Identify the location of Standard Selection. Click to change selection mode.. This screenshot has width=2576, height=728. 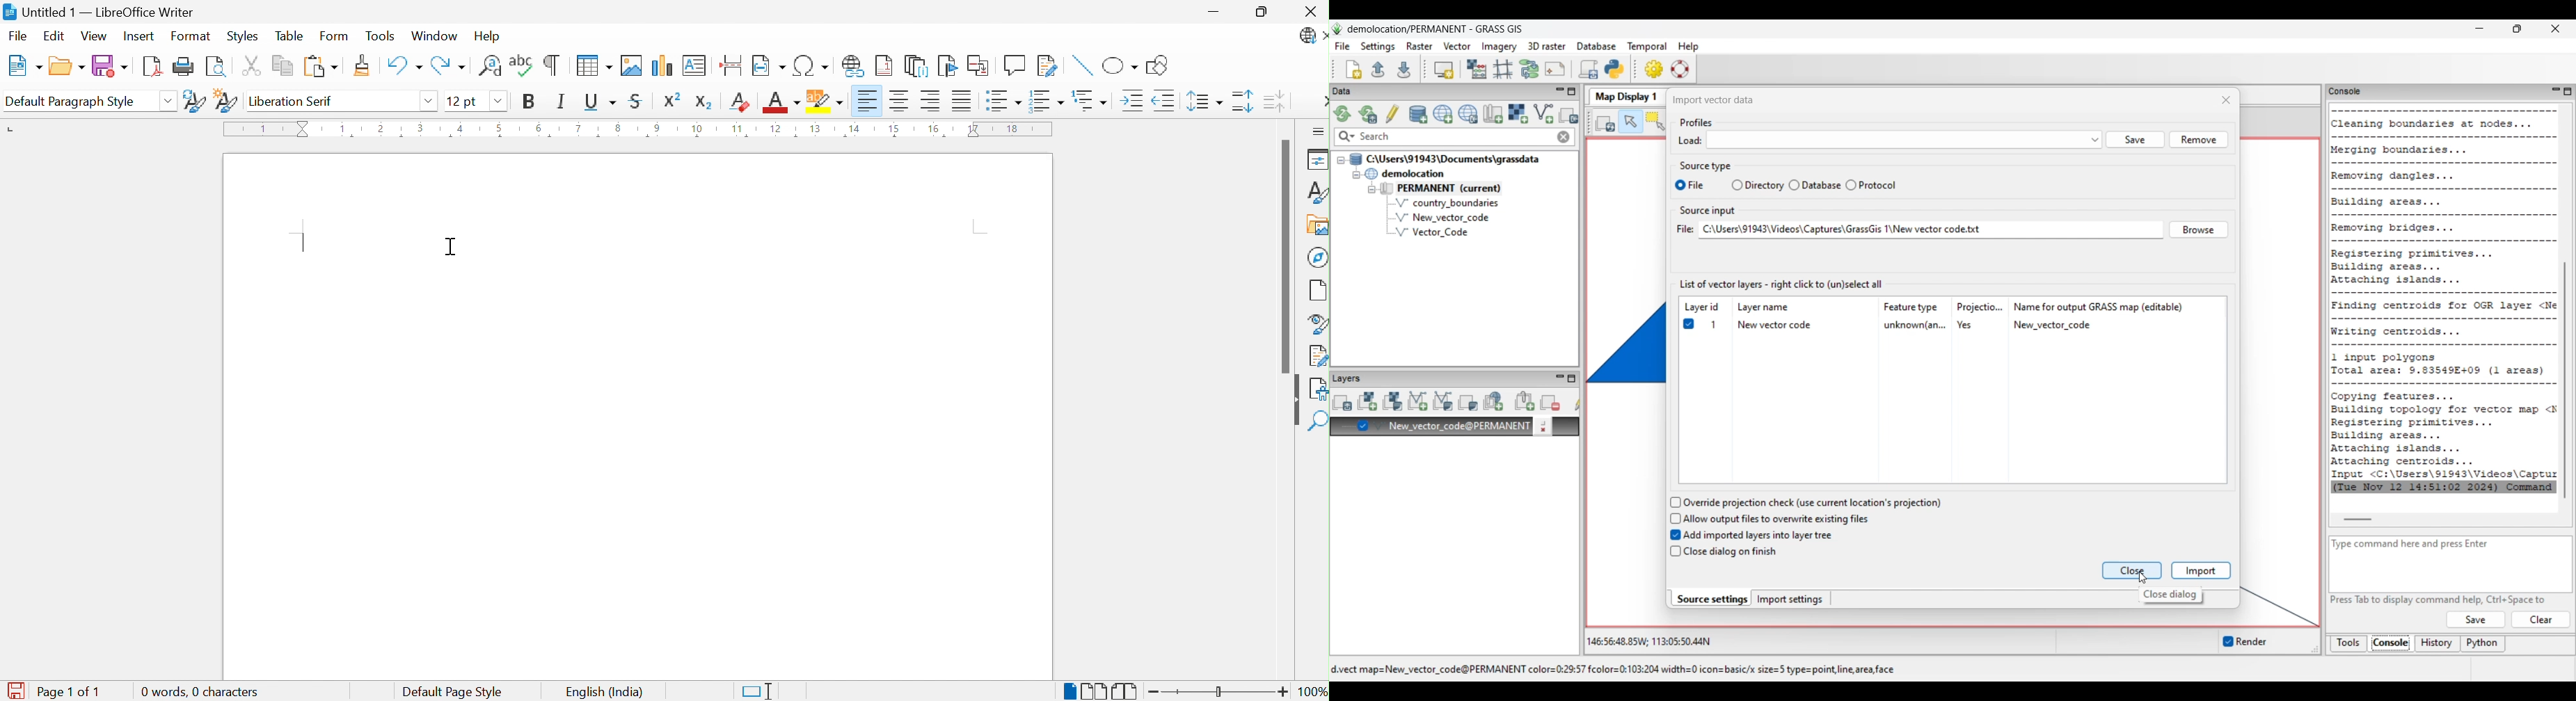
(758, 689).